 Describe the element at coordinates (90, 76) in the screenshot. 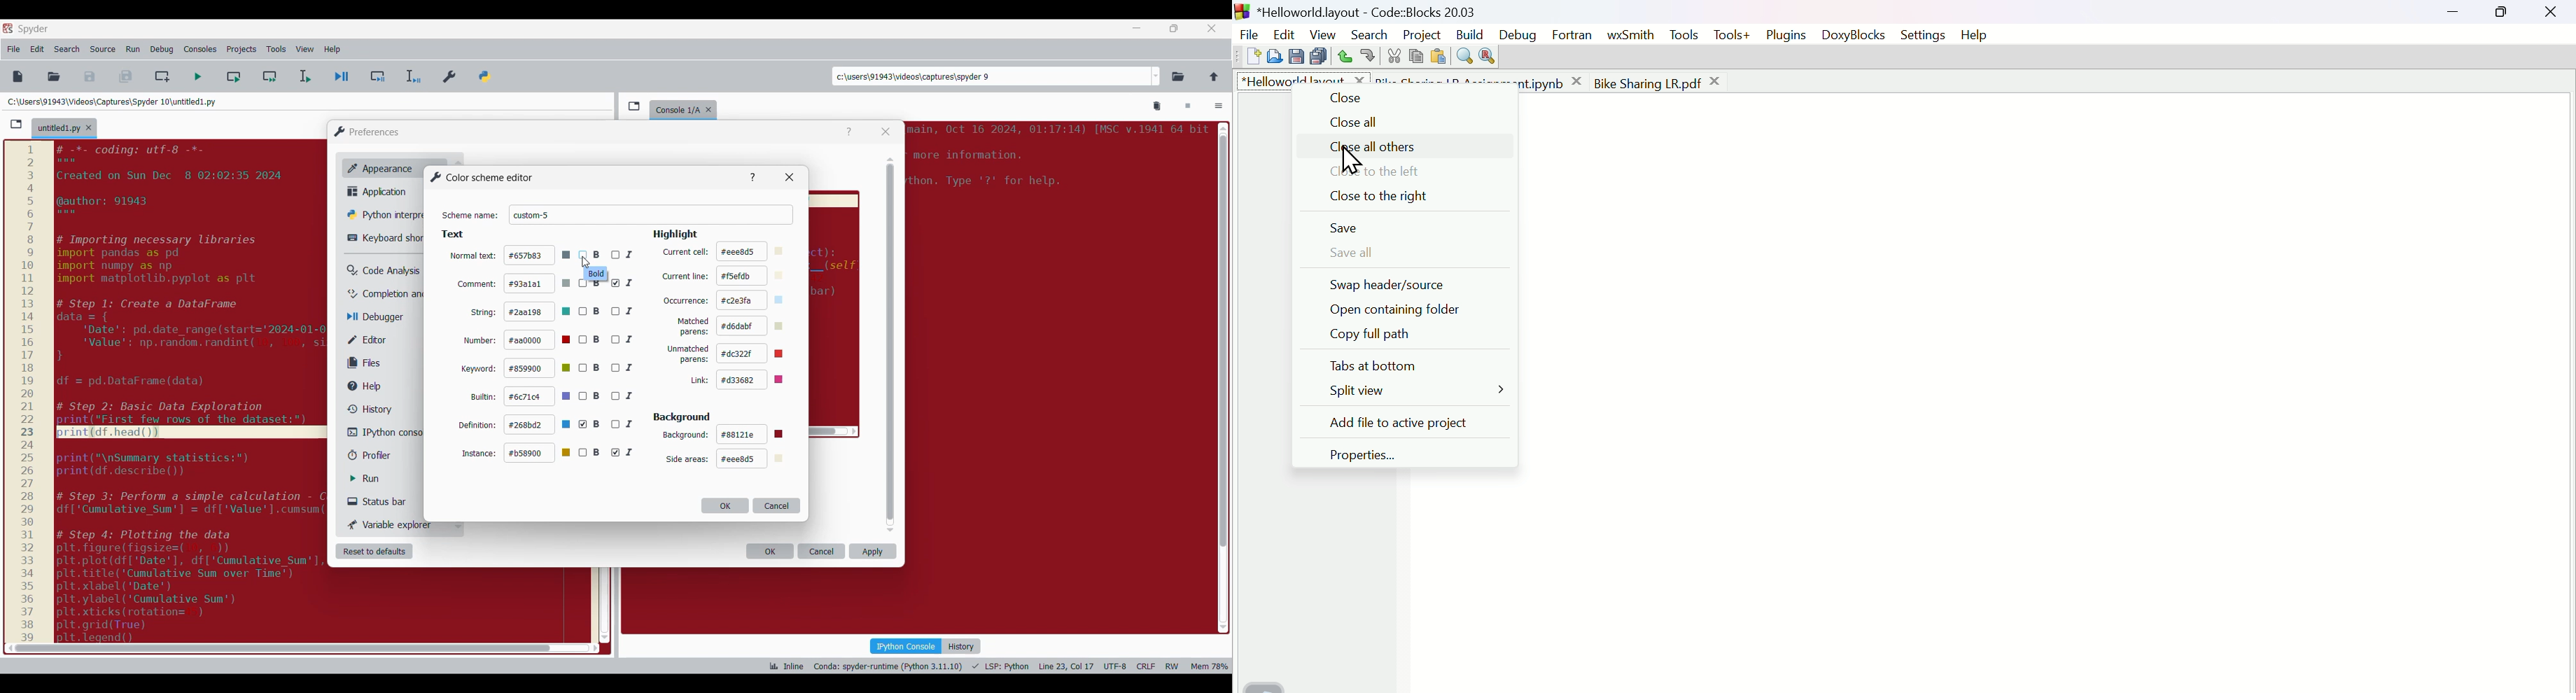

I see `Save file` at that location.